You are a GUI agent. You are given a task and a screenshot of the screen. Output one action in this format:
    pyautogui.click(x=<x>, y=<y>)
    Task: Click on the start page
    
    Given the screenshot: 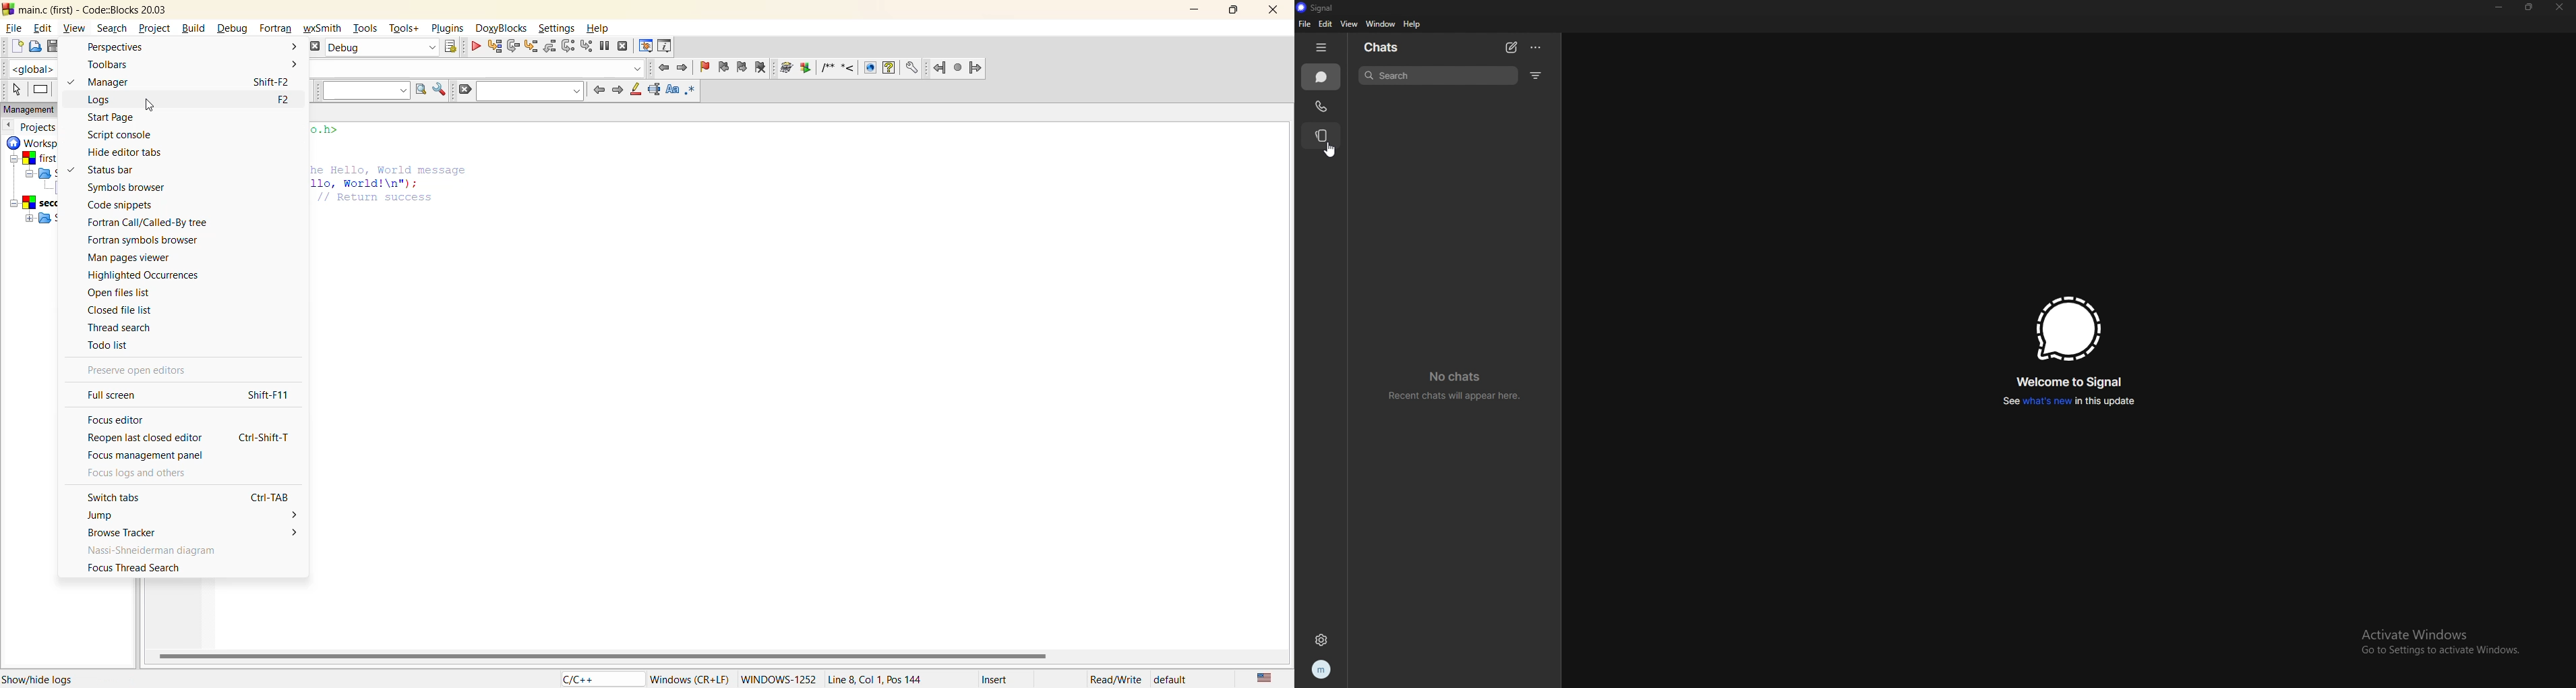 What is the action you would take?
    pyautogui.click(x=119, y=119)
    